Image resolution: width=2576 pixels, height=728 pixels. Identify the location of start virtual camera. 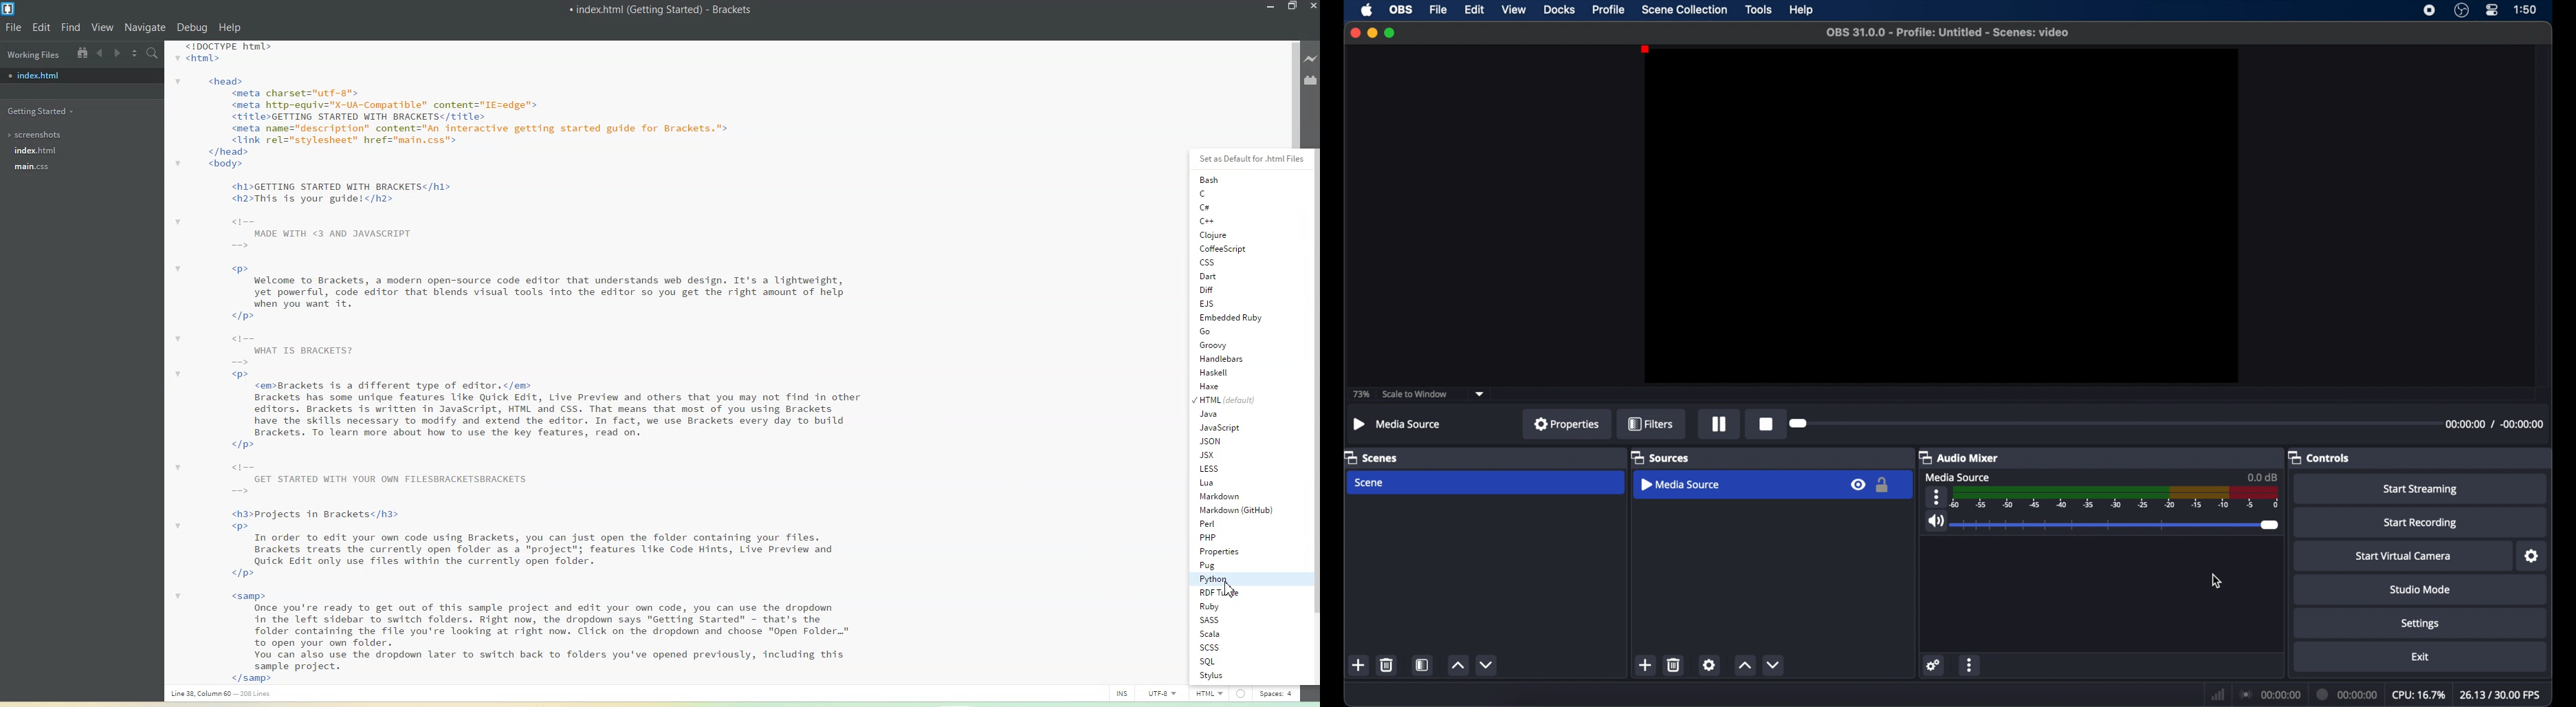
(2404, 556).